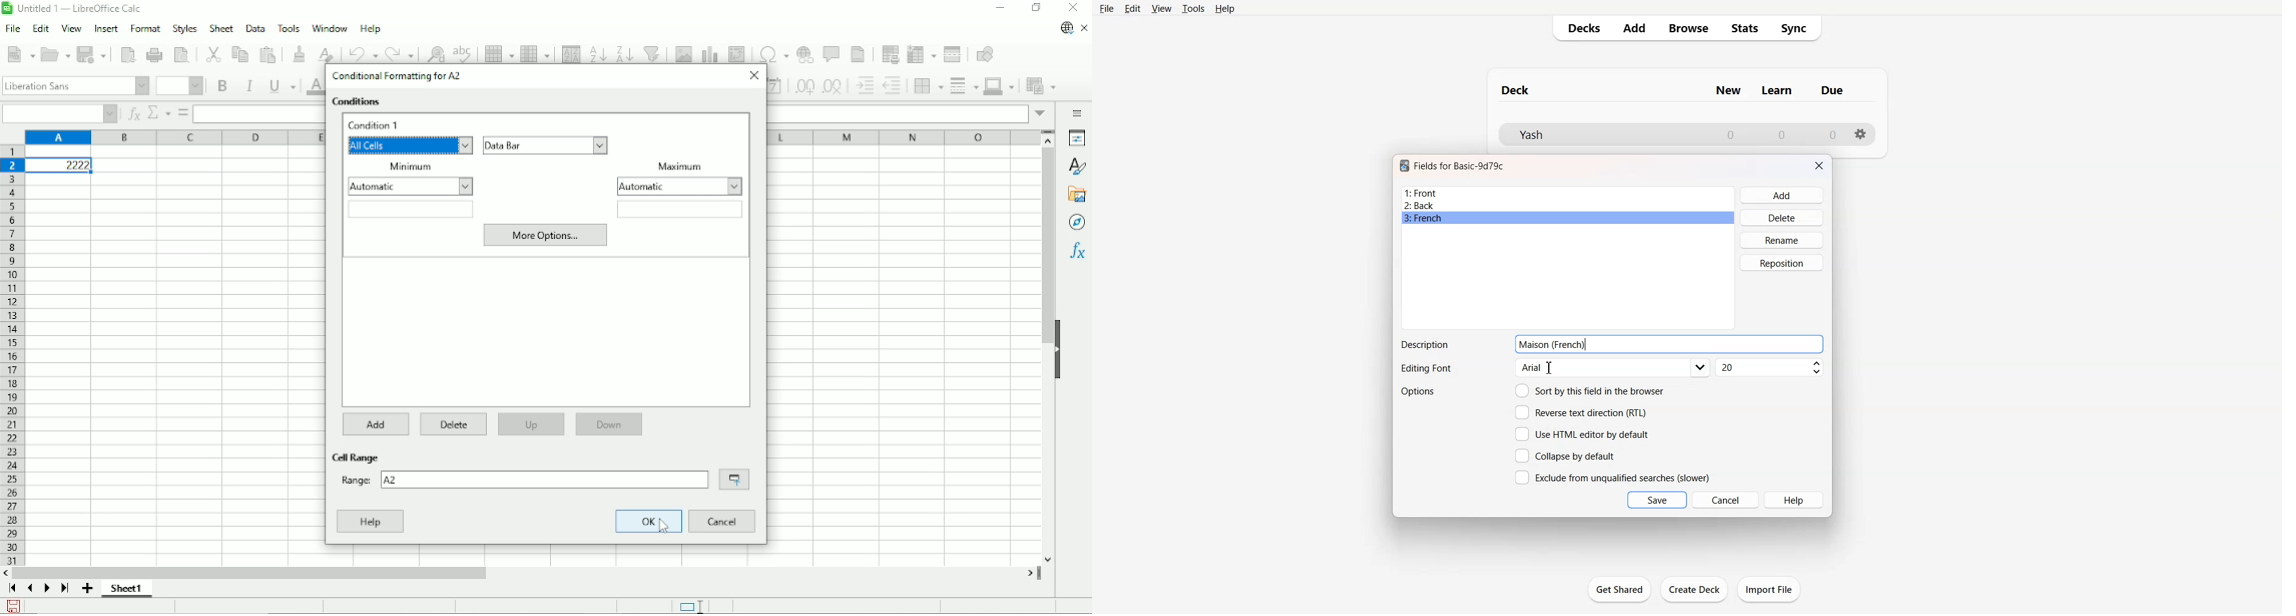 The image size is (2296, 616). Describe the element at coordinates (1426, 369) in the screenshot. I see `Text` at that location.